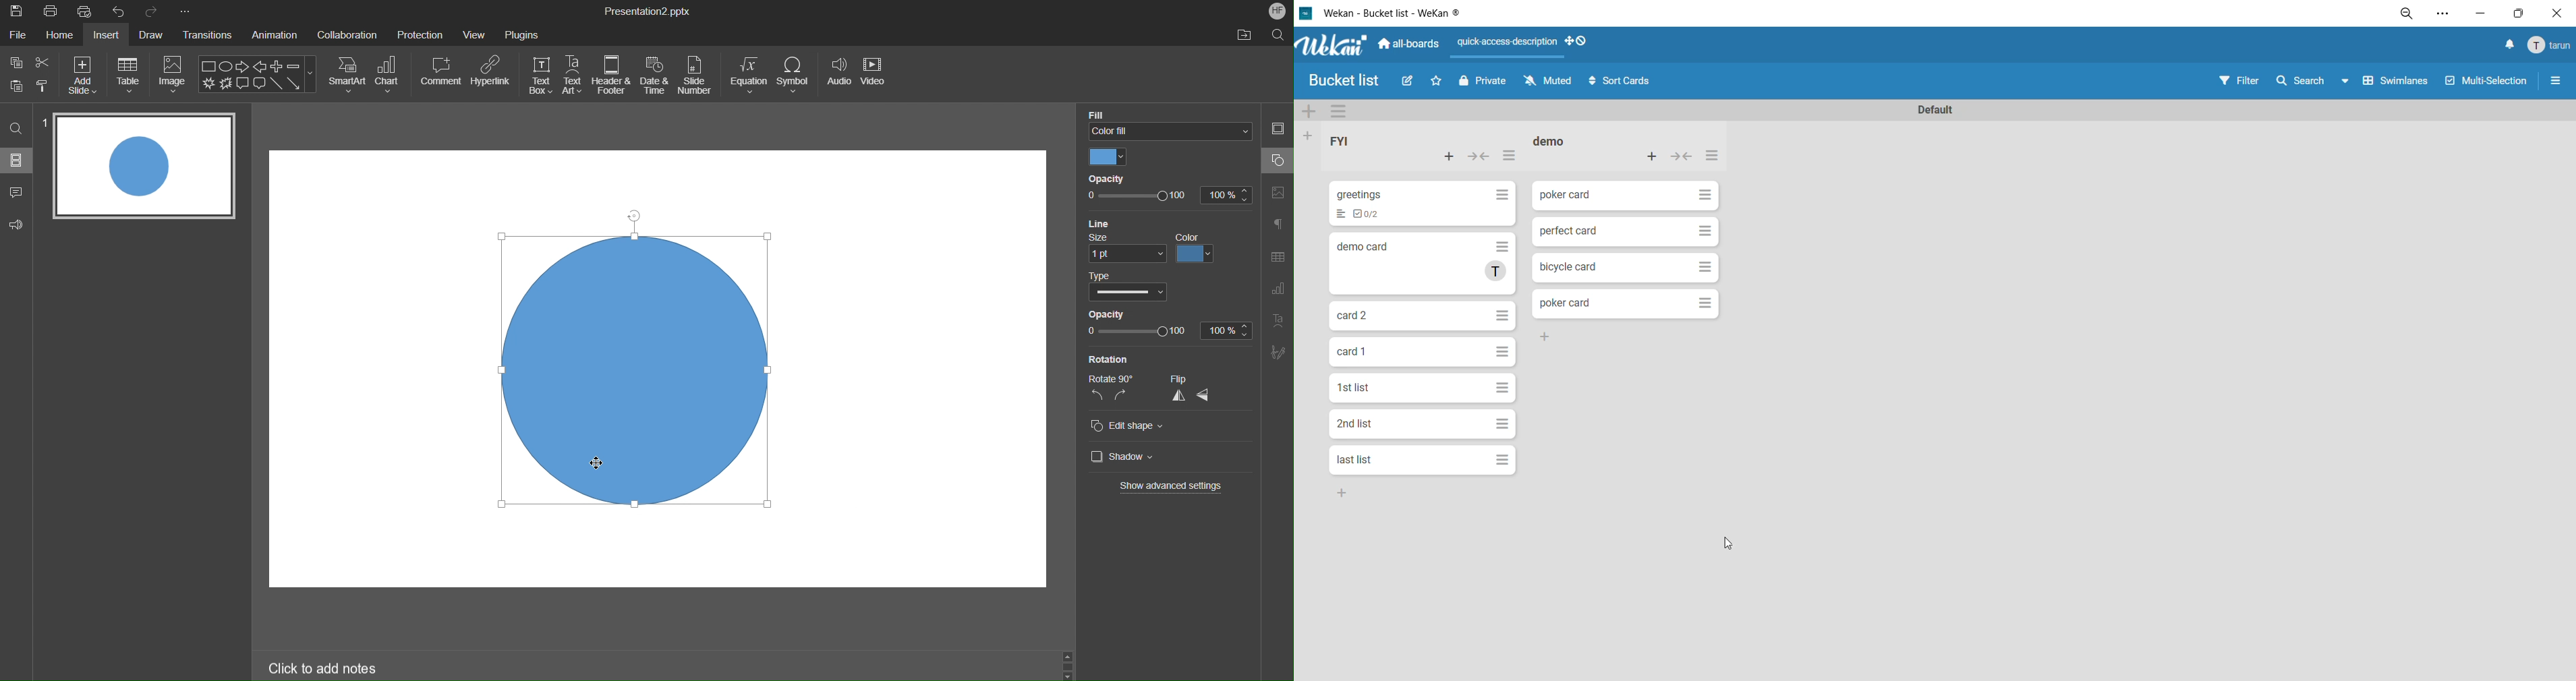 Image resolution: width=2576 pixels, height=700 pixels. Describe the element at coordinates (1582, 42) in the screenshot. I see `show desktop drag handles` at that location.